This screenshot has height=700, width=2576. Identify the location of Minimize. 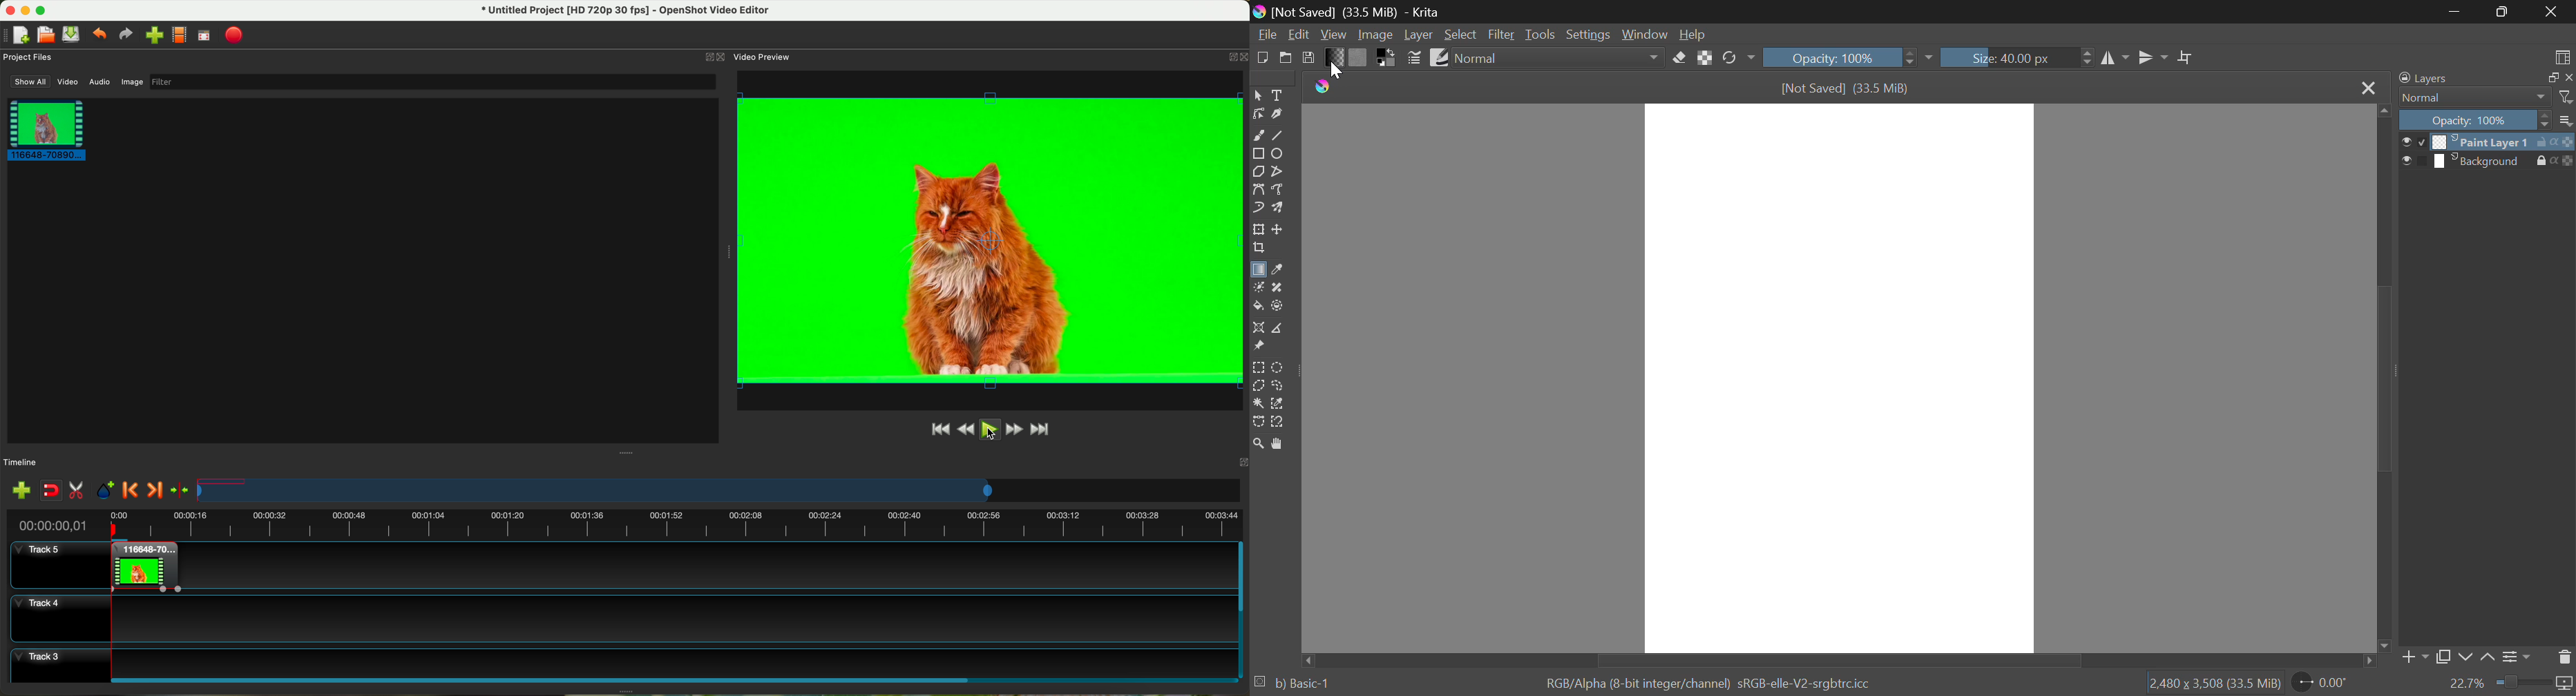
(2504, 13).